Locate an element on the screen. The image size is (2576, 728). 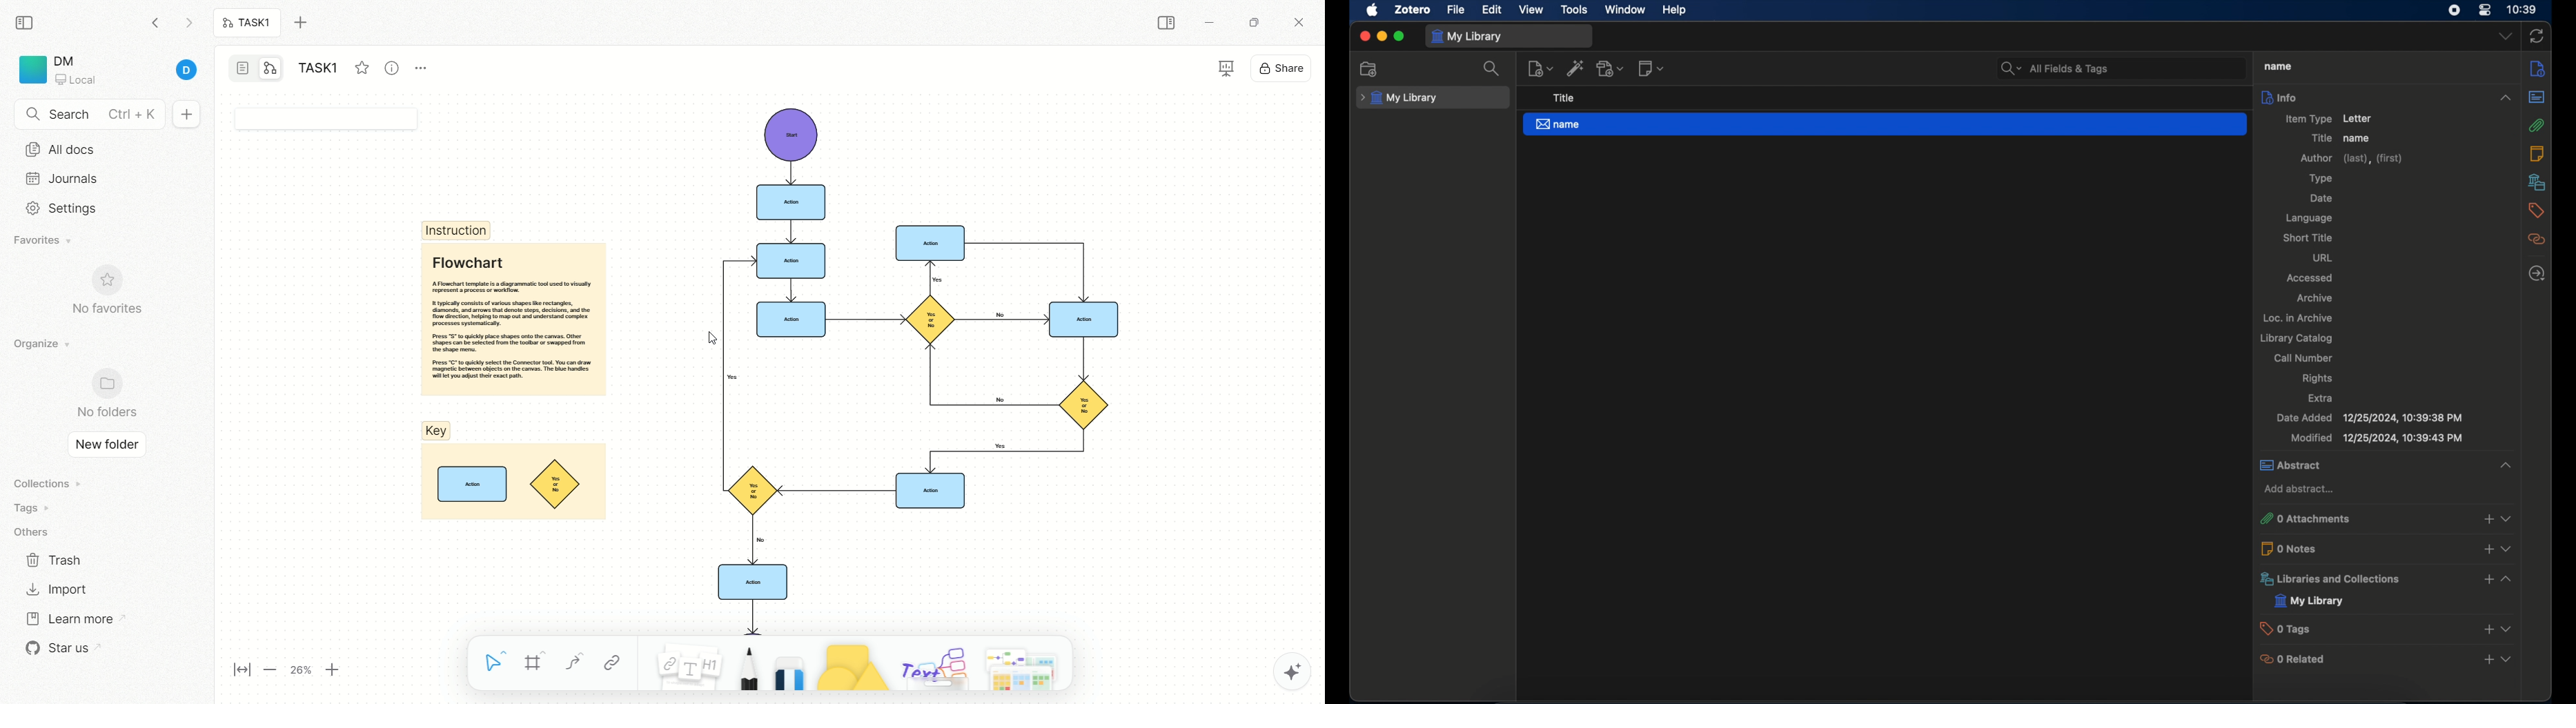
view more is located at coordinates (2507, 550).